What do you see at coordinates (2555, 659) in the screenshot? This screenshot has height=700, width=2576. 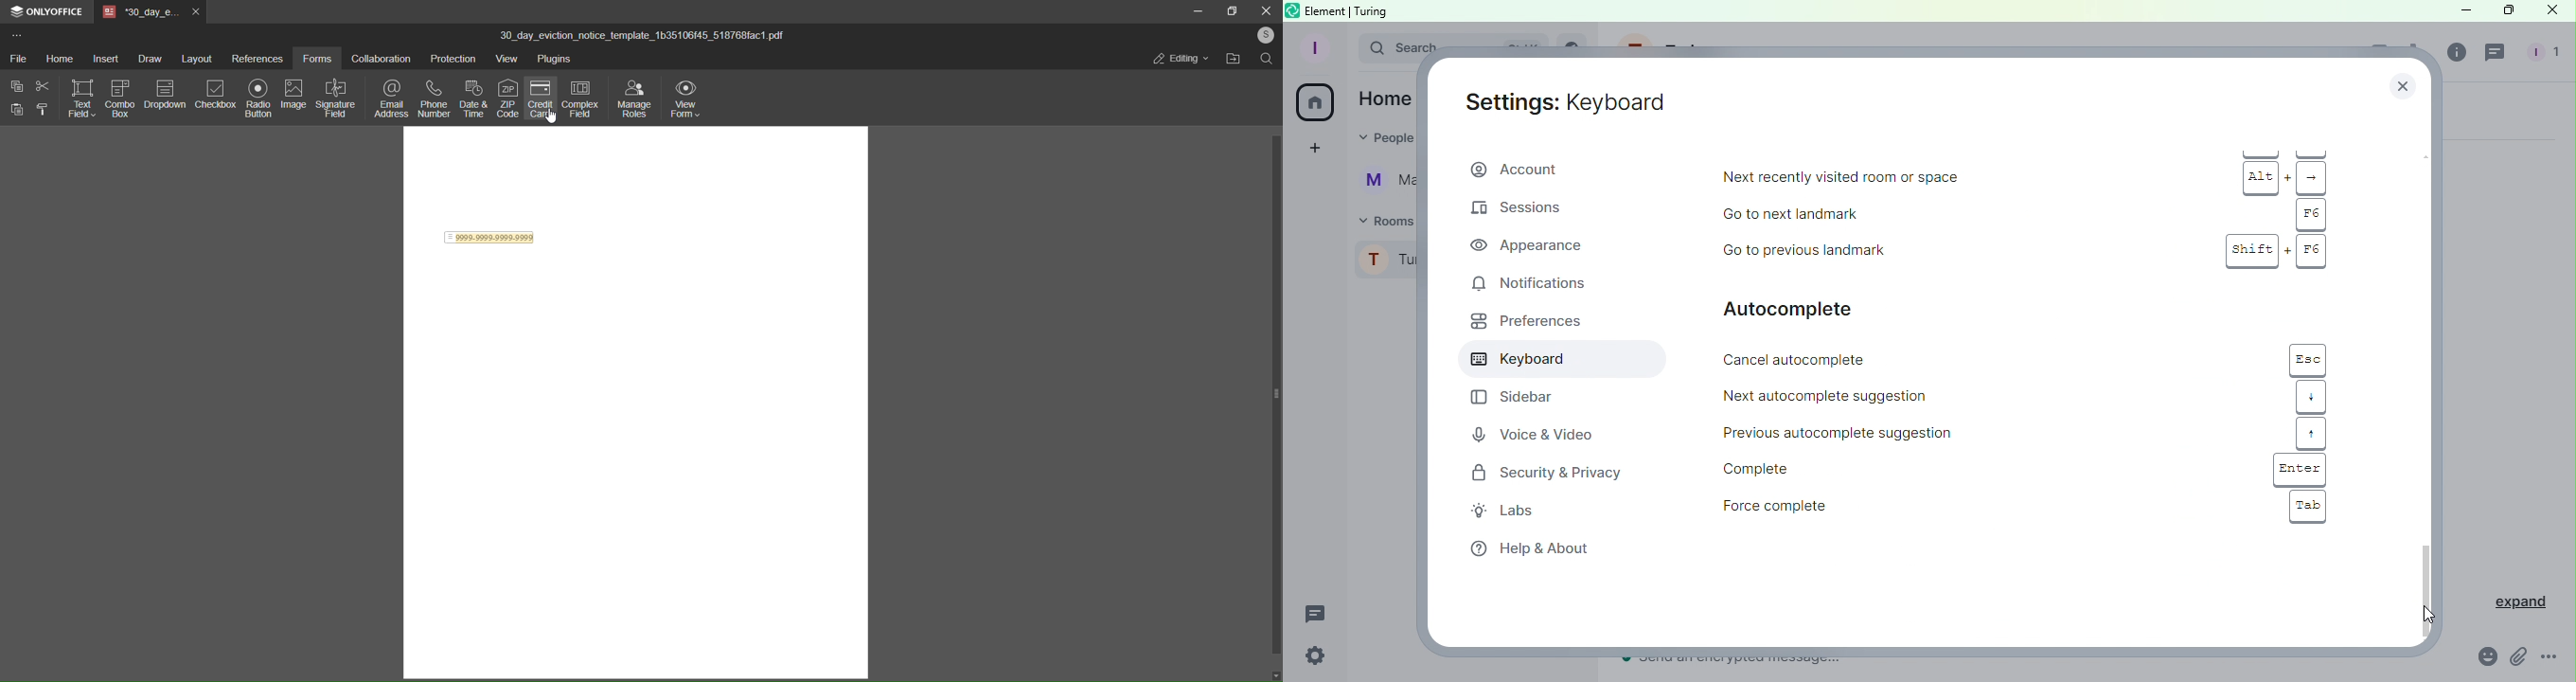 I see `More Options` at bounding box center [2555, 659].